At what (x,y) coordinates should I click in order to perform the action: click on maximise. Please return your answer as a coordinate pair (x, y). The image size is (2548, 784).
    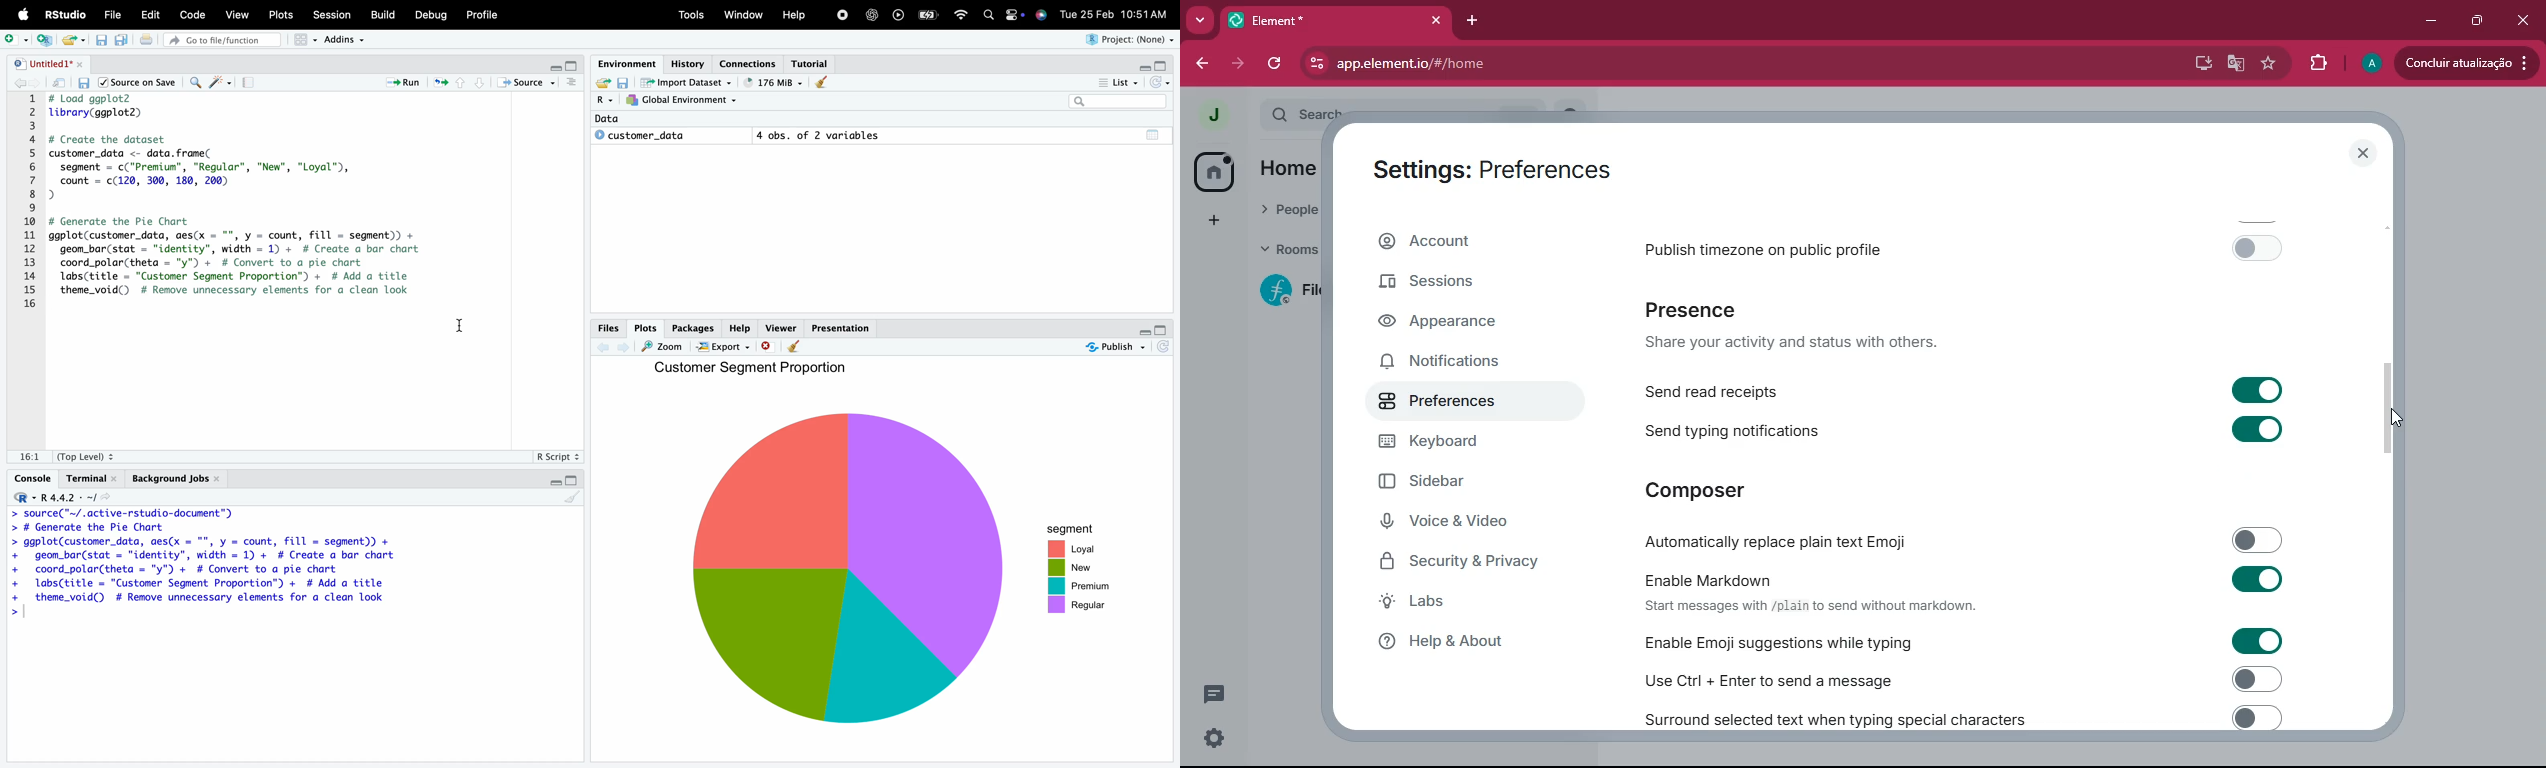
    Looking at the image, I should click on (1163, 329).